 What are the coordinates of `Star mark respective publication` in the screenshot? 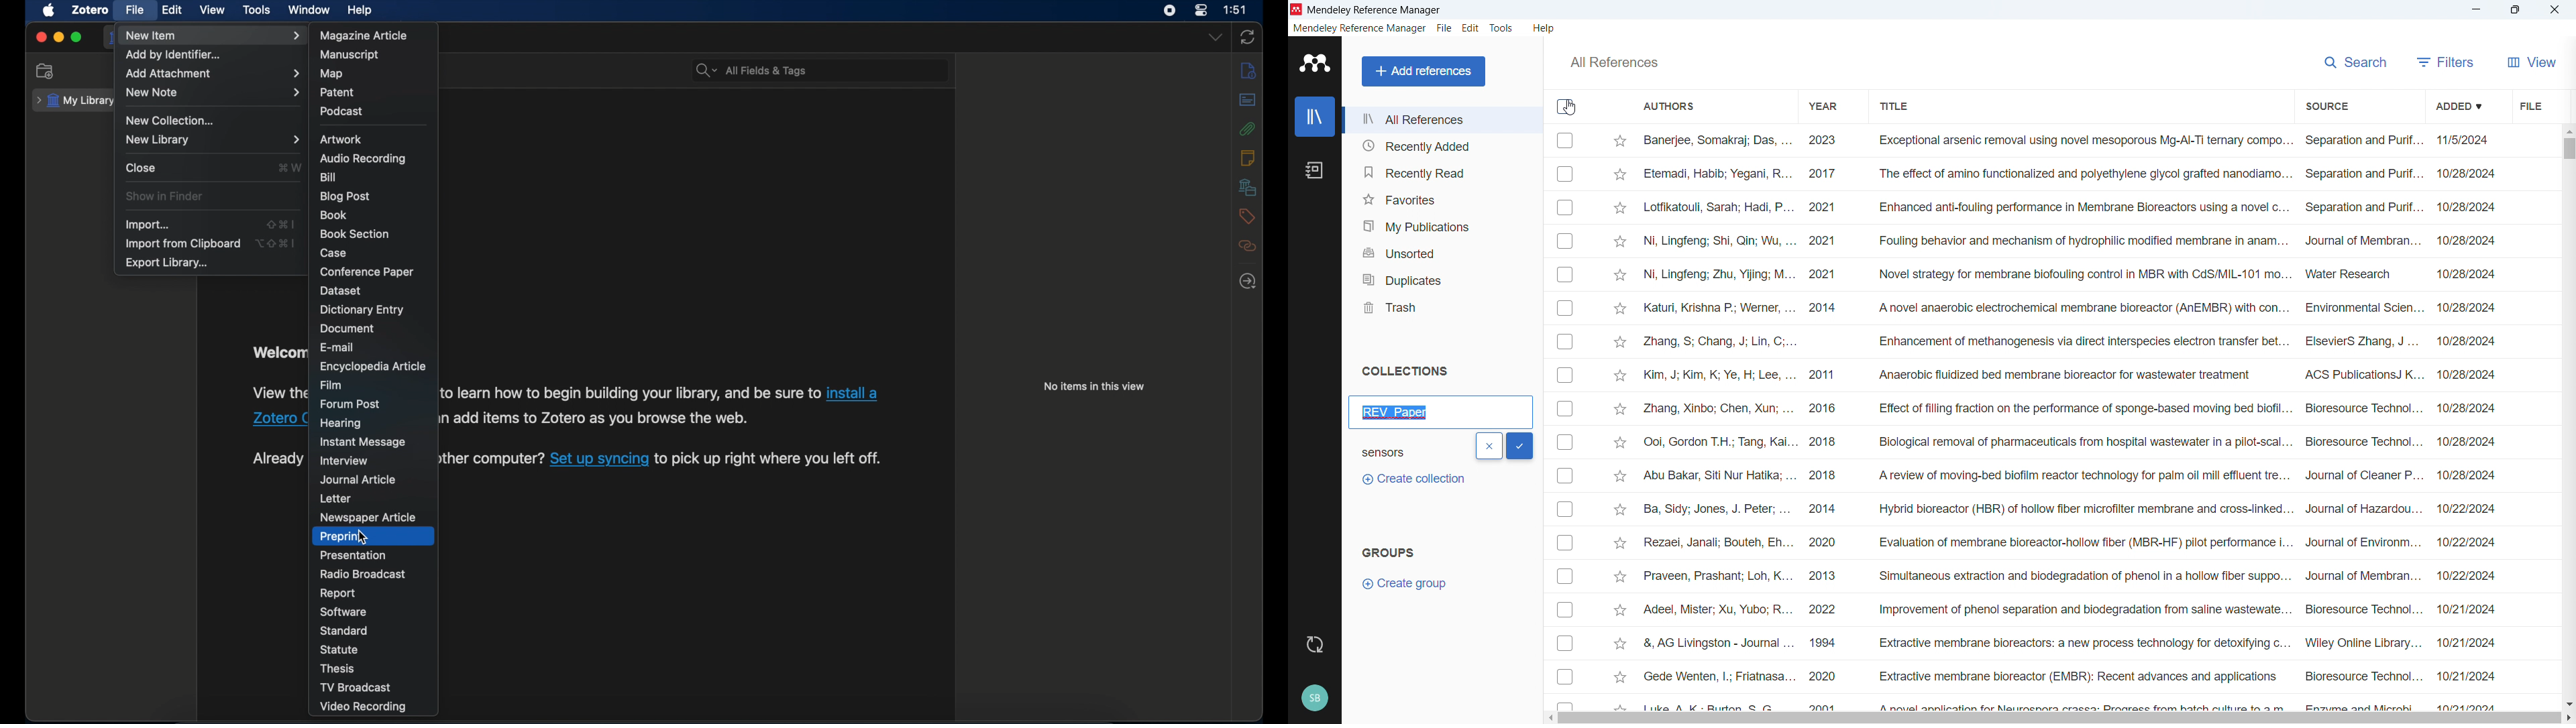 It's located at (1619, 476).